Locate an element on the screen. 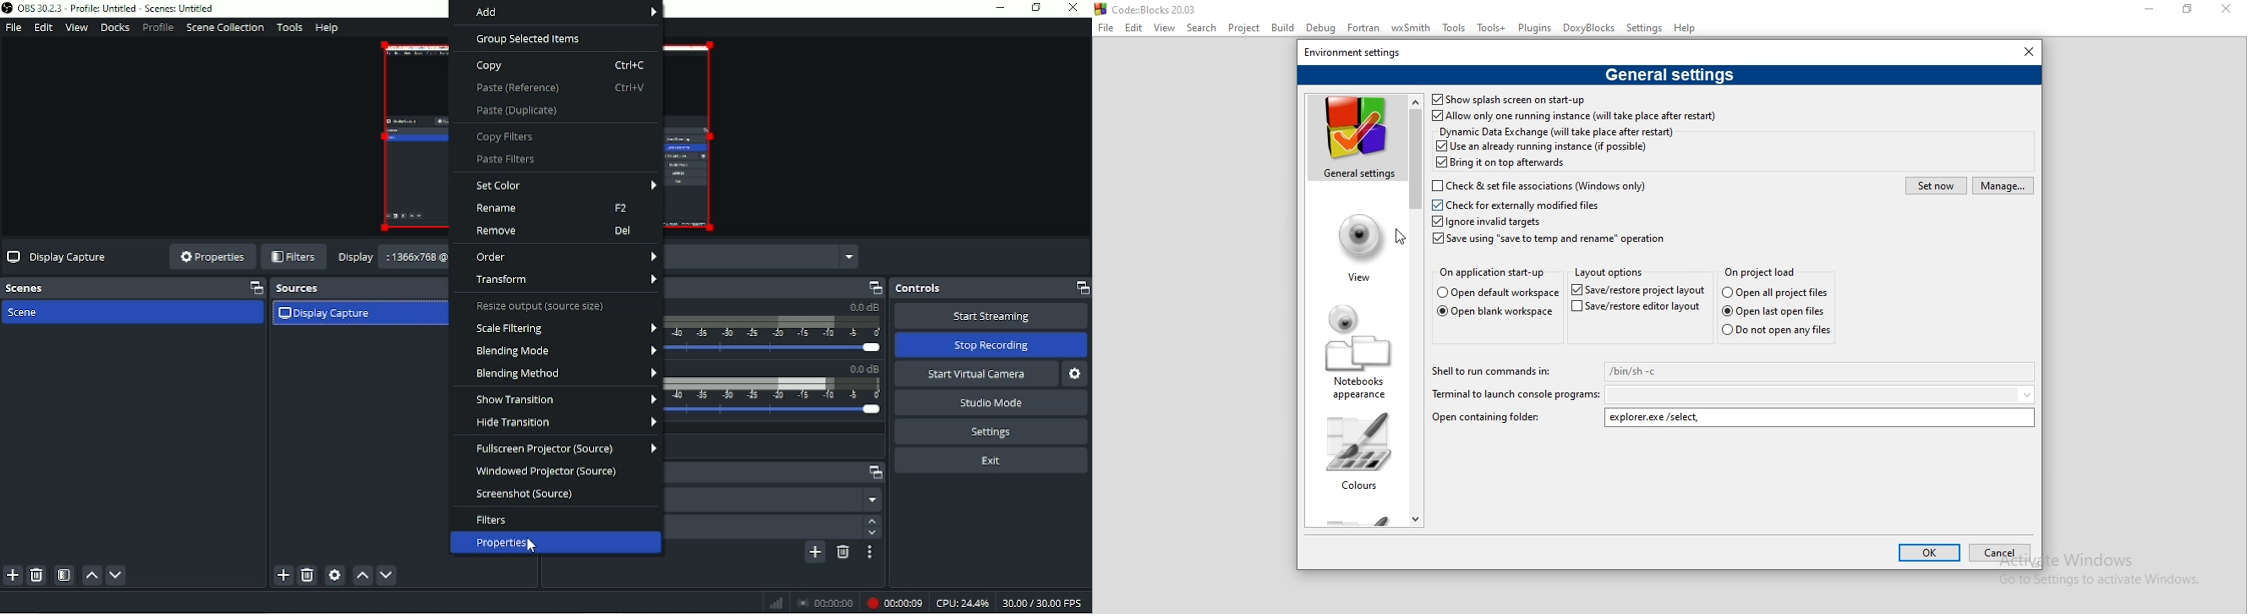 The image size is (2268, 616). Open blank workspace is located at coordinates (1499, 312).